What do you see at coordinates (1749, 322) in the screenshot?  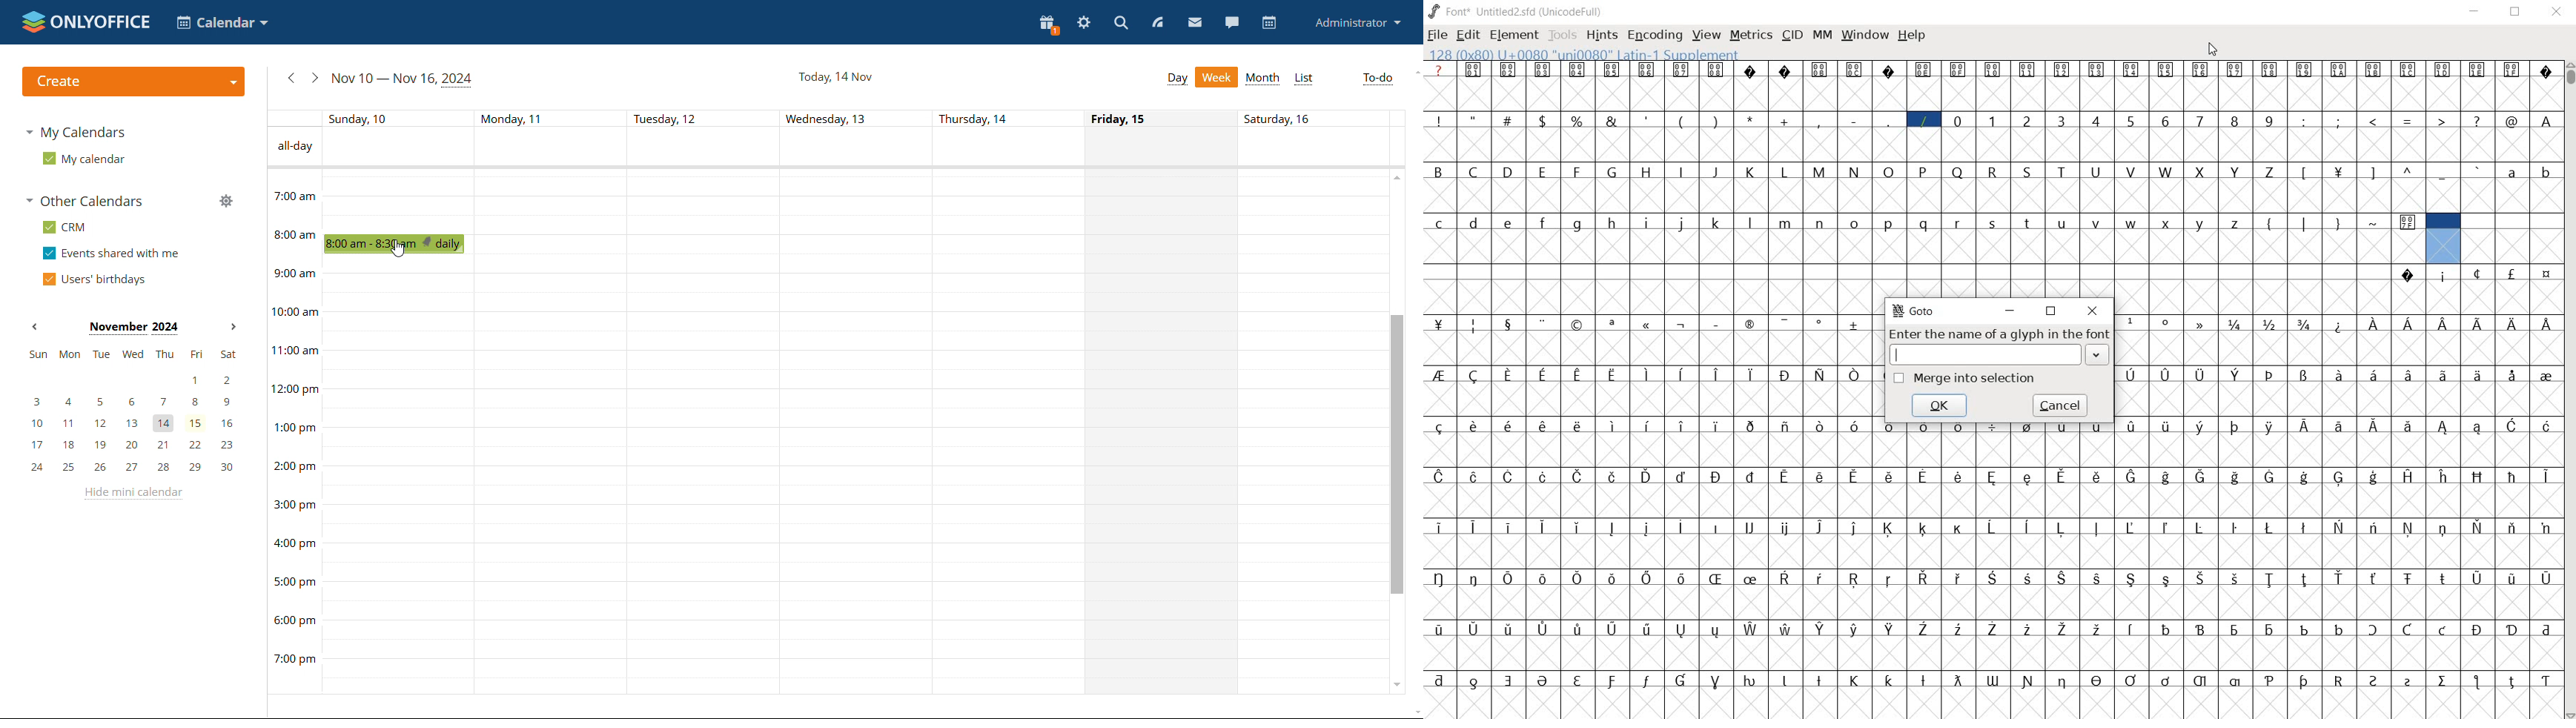 I see `Symbol` at bounding box center [1749, 322].